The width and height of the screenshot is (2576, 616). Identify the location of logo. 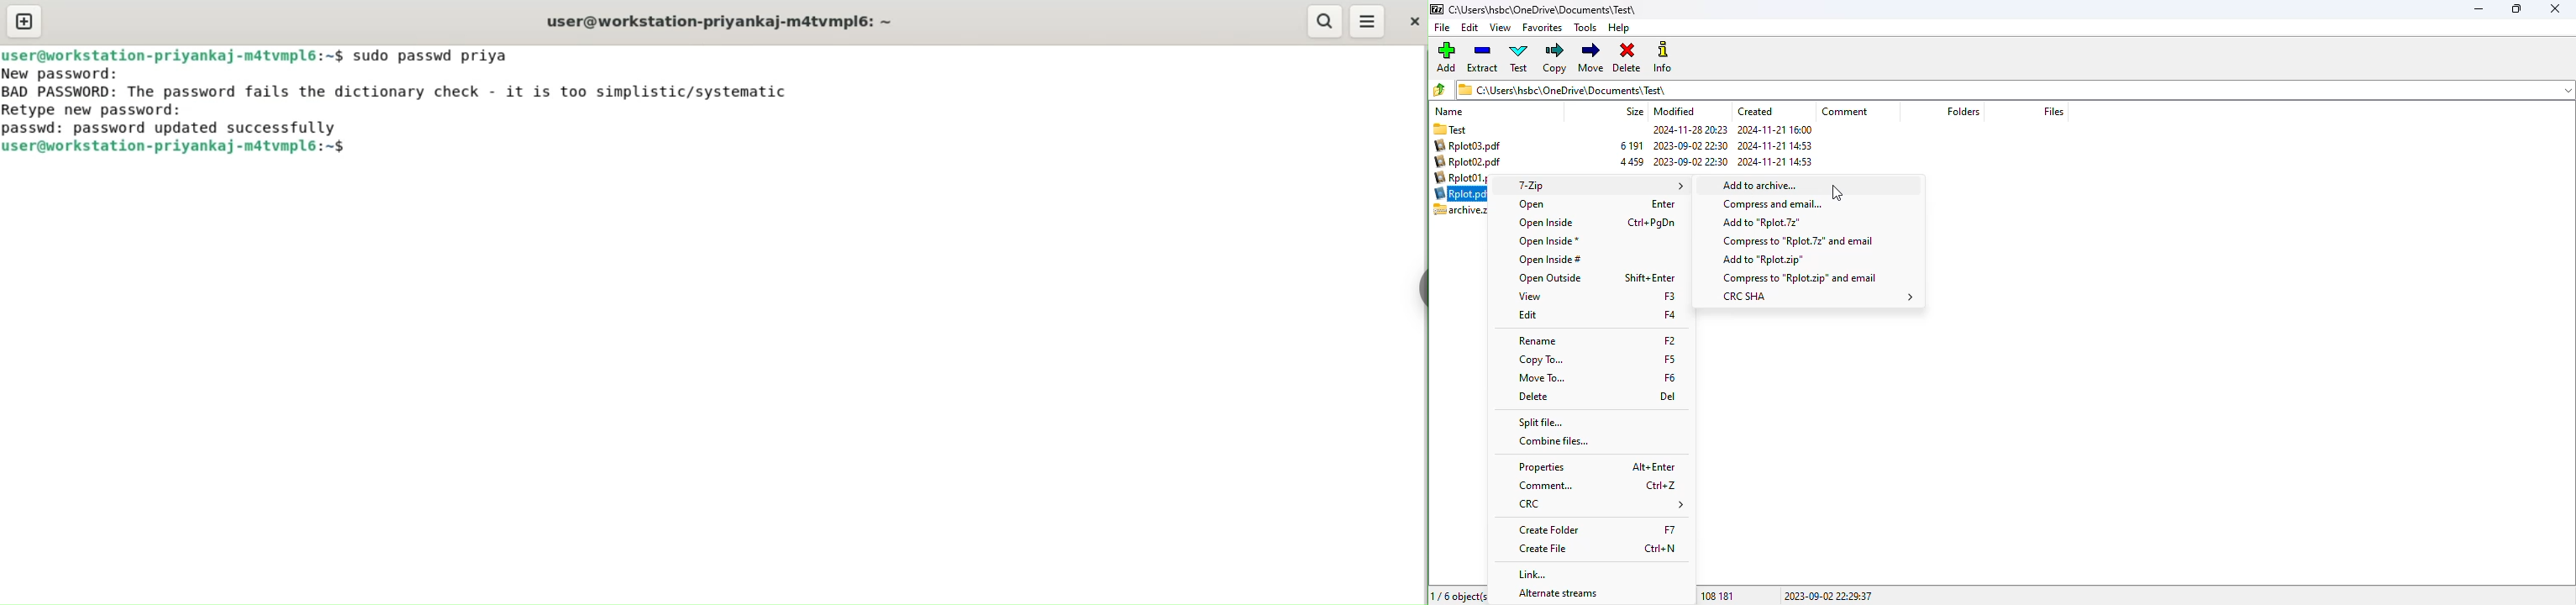
(1436, 8).